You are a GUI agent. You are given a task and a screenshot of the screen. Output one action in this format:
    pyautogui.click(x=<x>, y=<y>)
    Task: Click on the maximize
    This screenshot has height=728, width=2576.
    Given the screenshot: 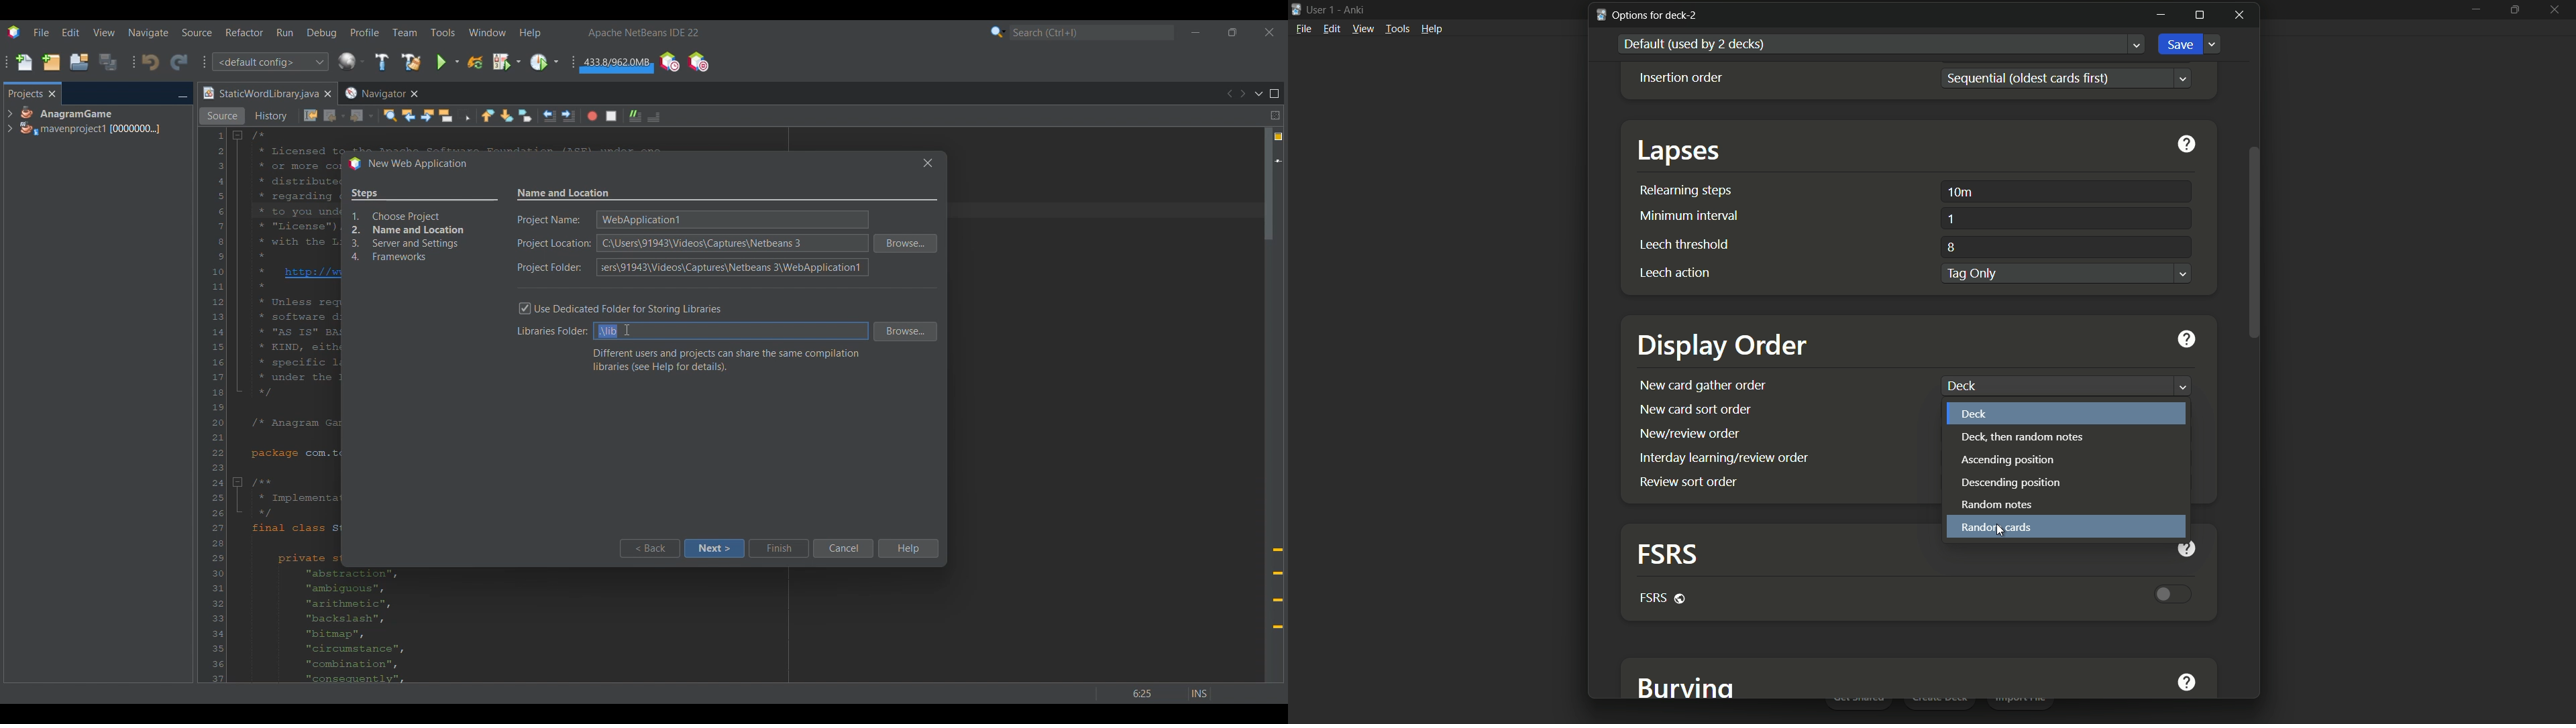 What is the action you would take?
    pyautogui.click(x=2200, y=16)
    